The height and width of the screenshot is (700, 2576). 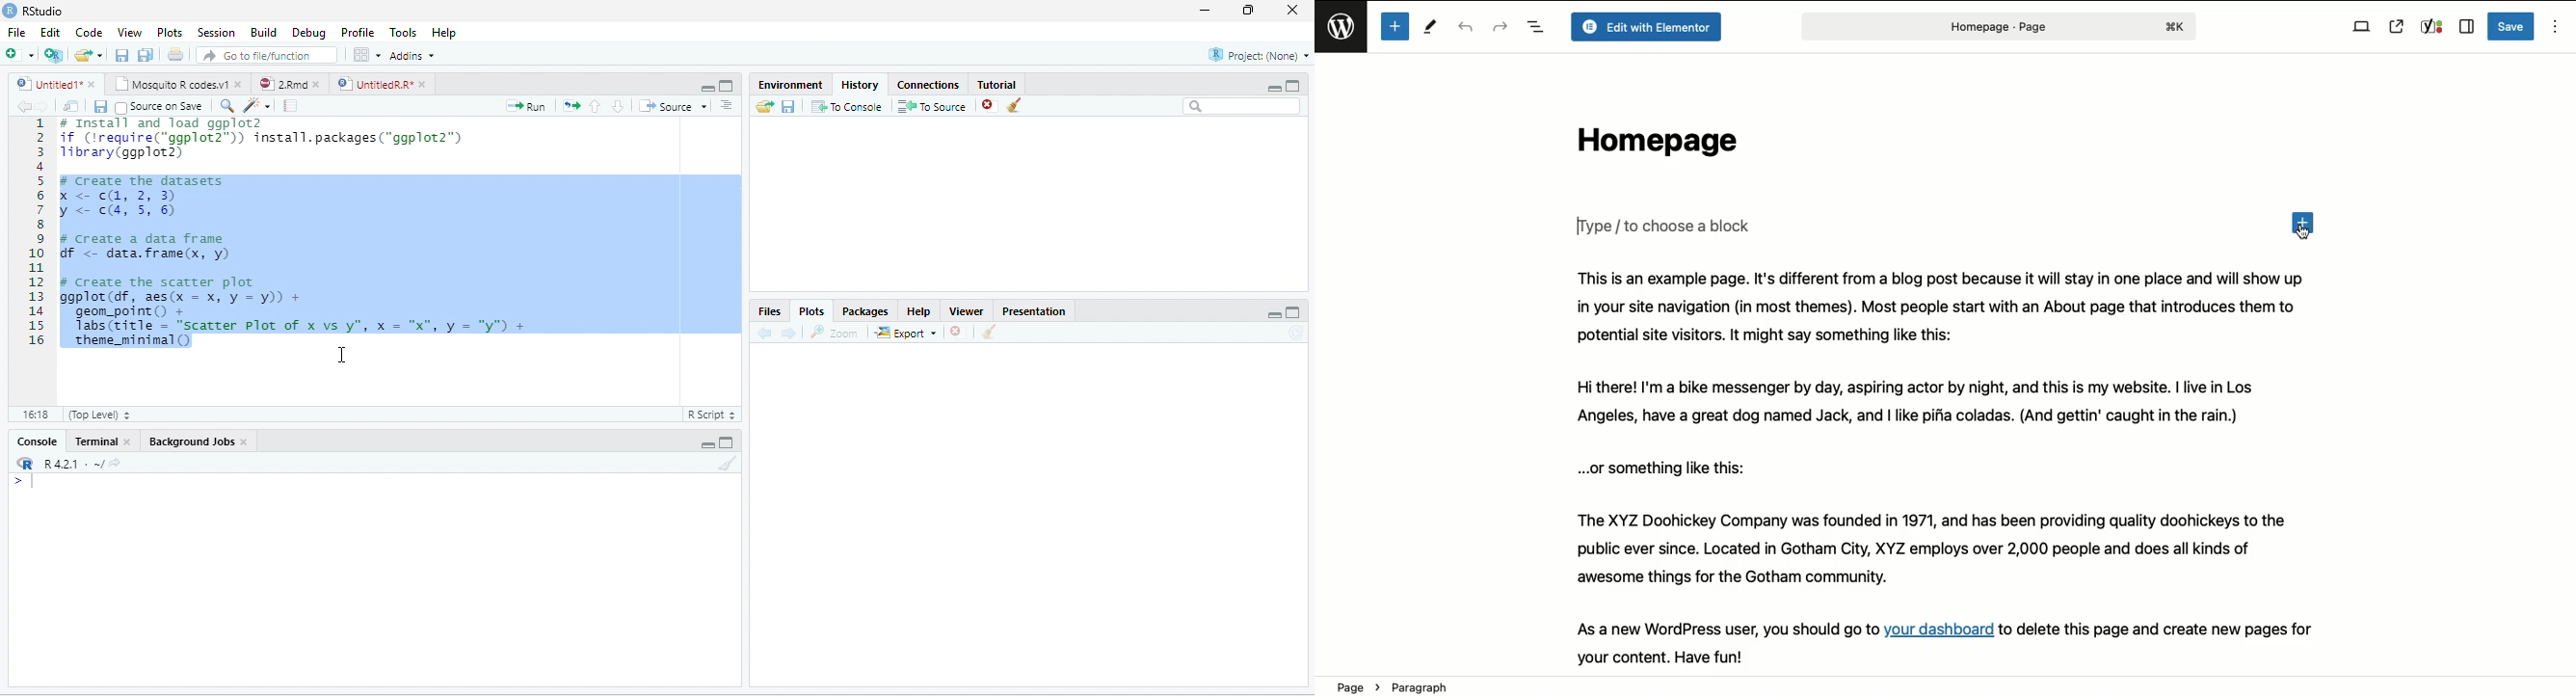 I want to click on Code, so click(x=88, y=32).